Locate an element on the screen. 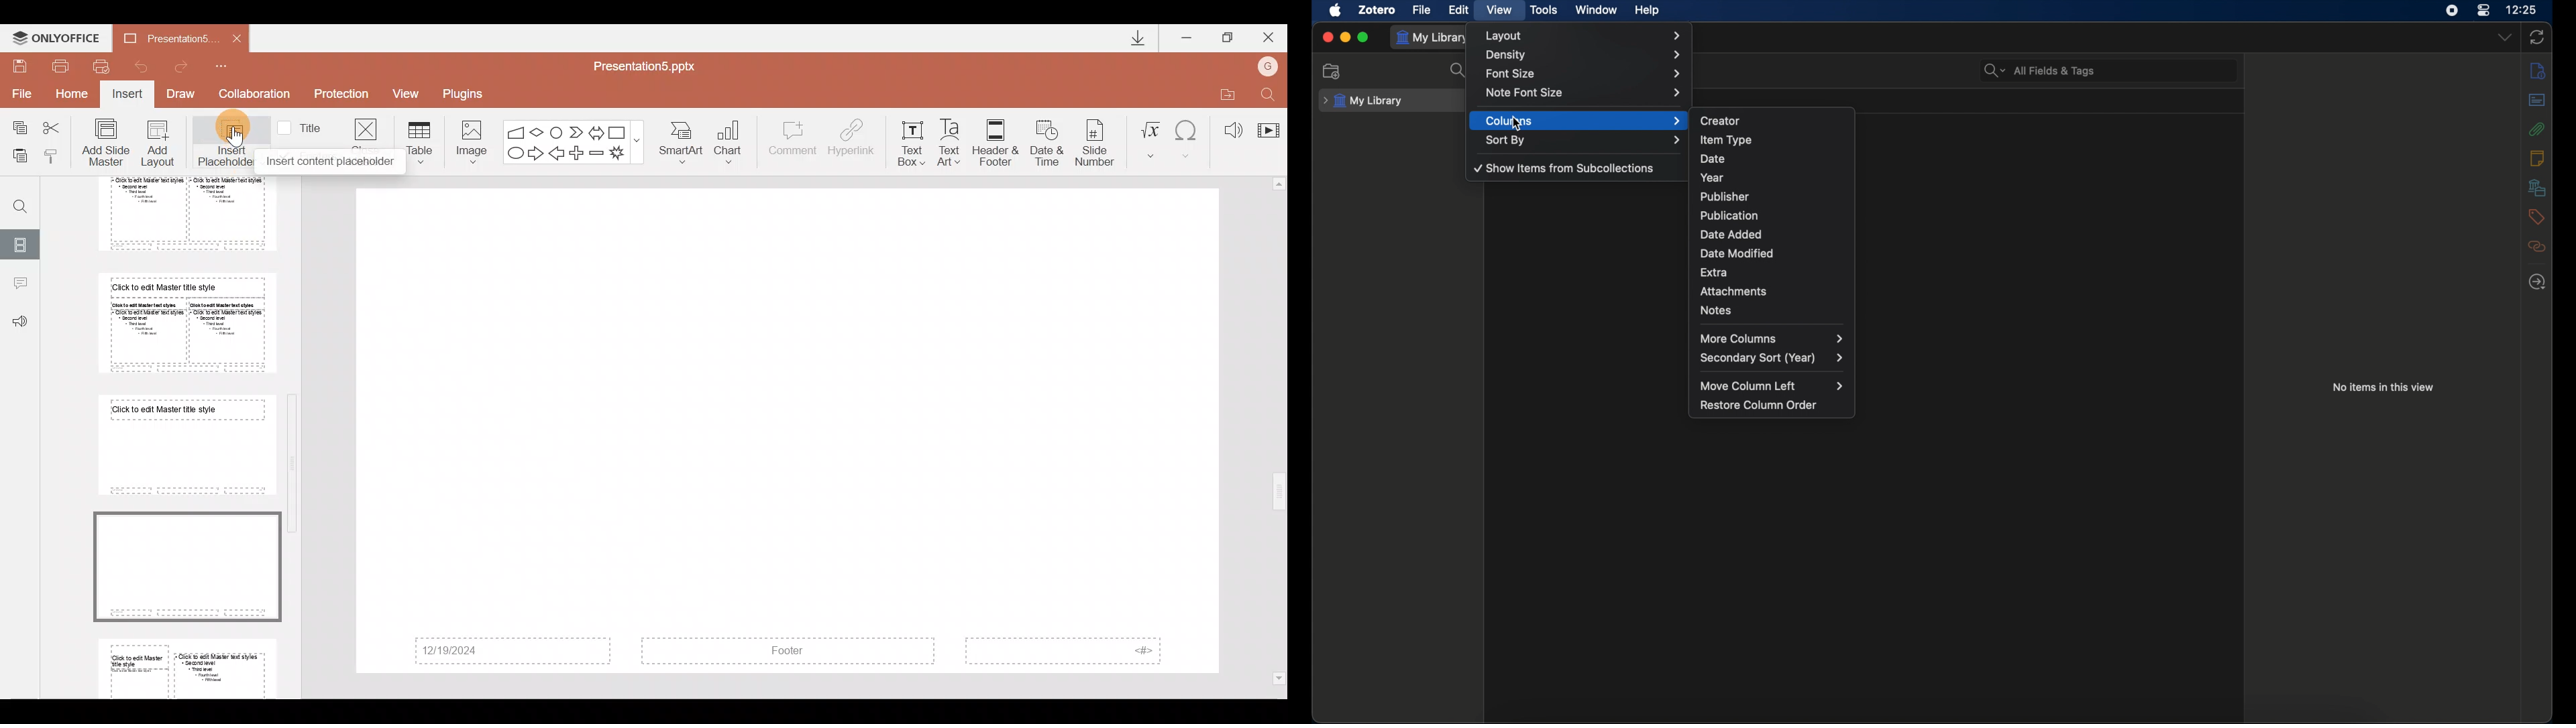 This screenshot has height=728, width=2576. restore column order is located at coordinates (1759, 404).